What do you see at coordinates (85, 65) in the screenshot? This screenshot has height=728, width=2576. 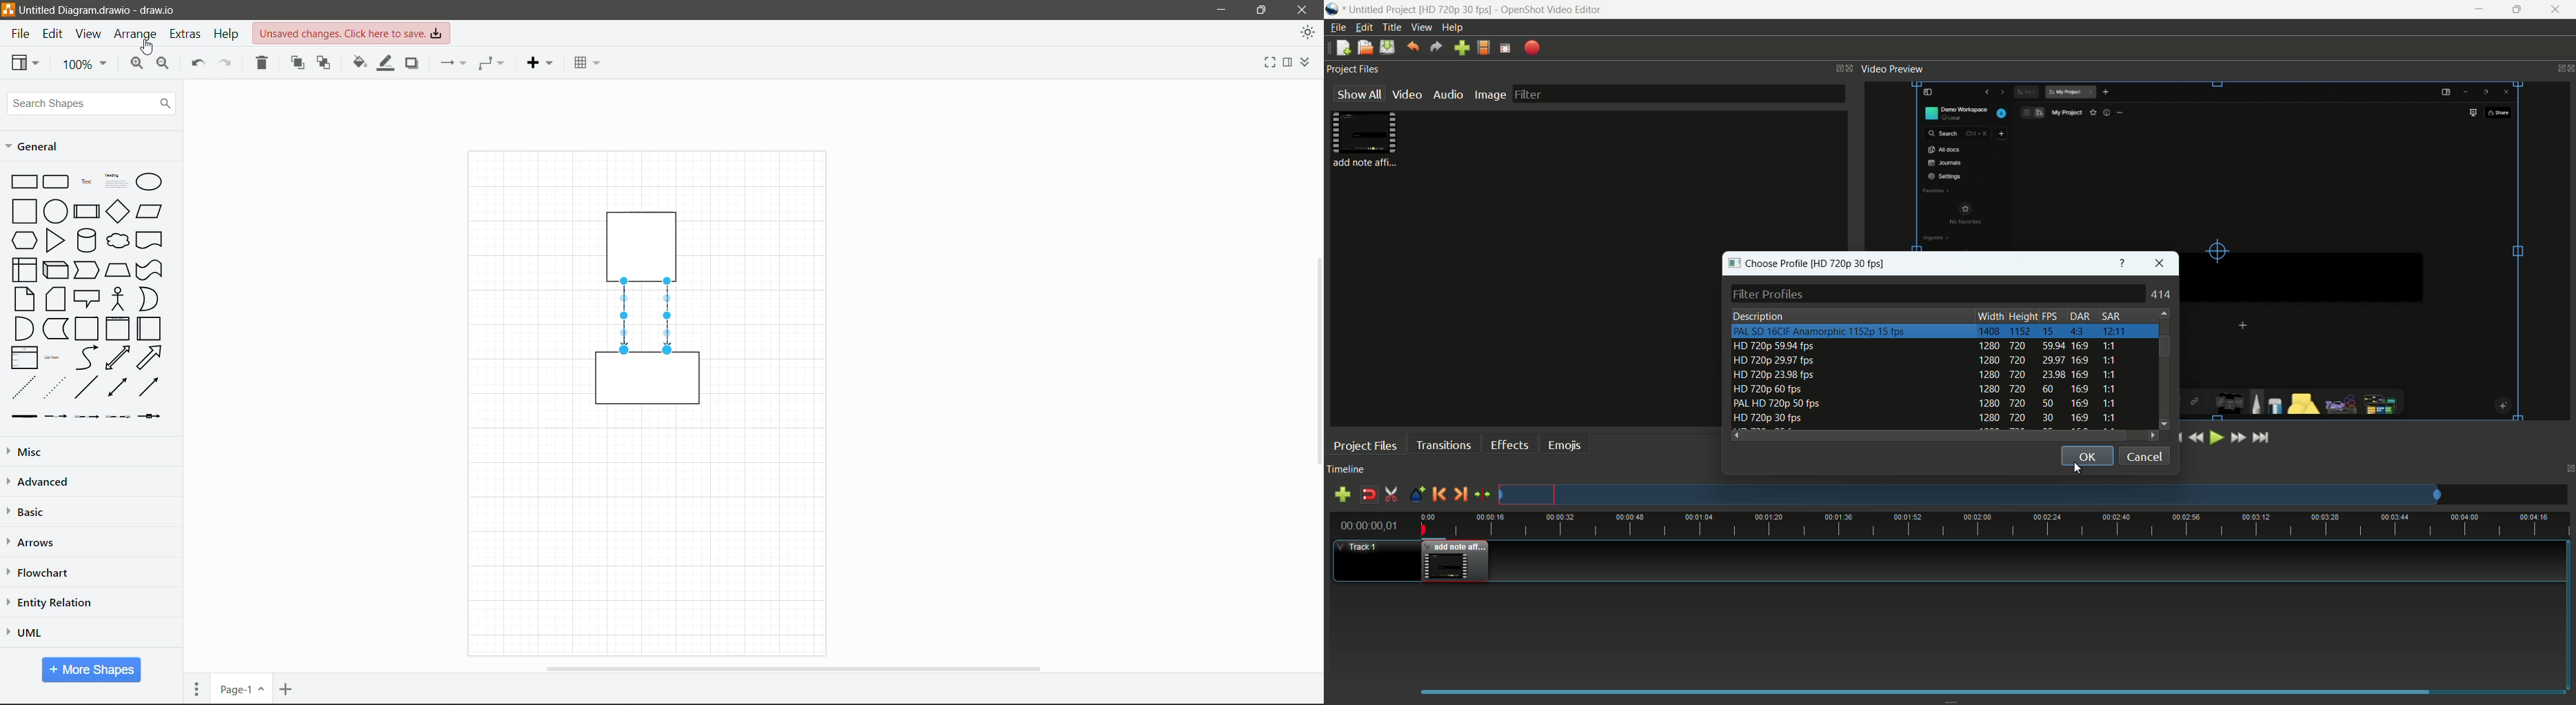 I see `Zoom` at bounding box center [85, 65].